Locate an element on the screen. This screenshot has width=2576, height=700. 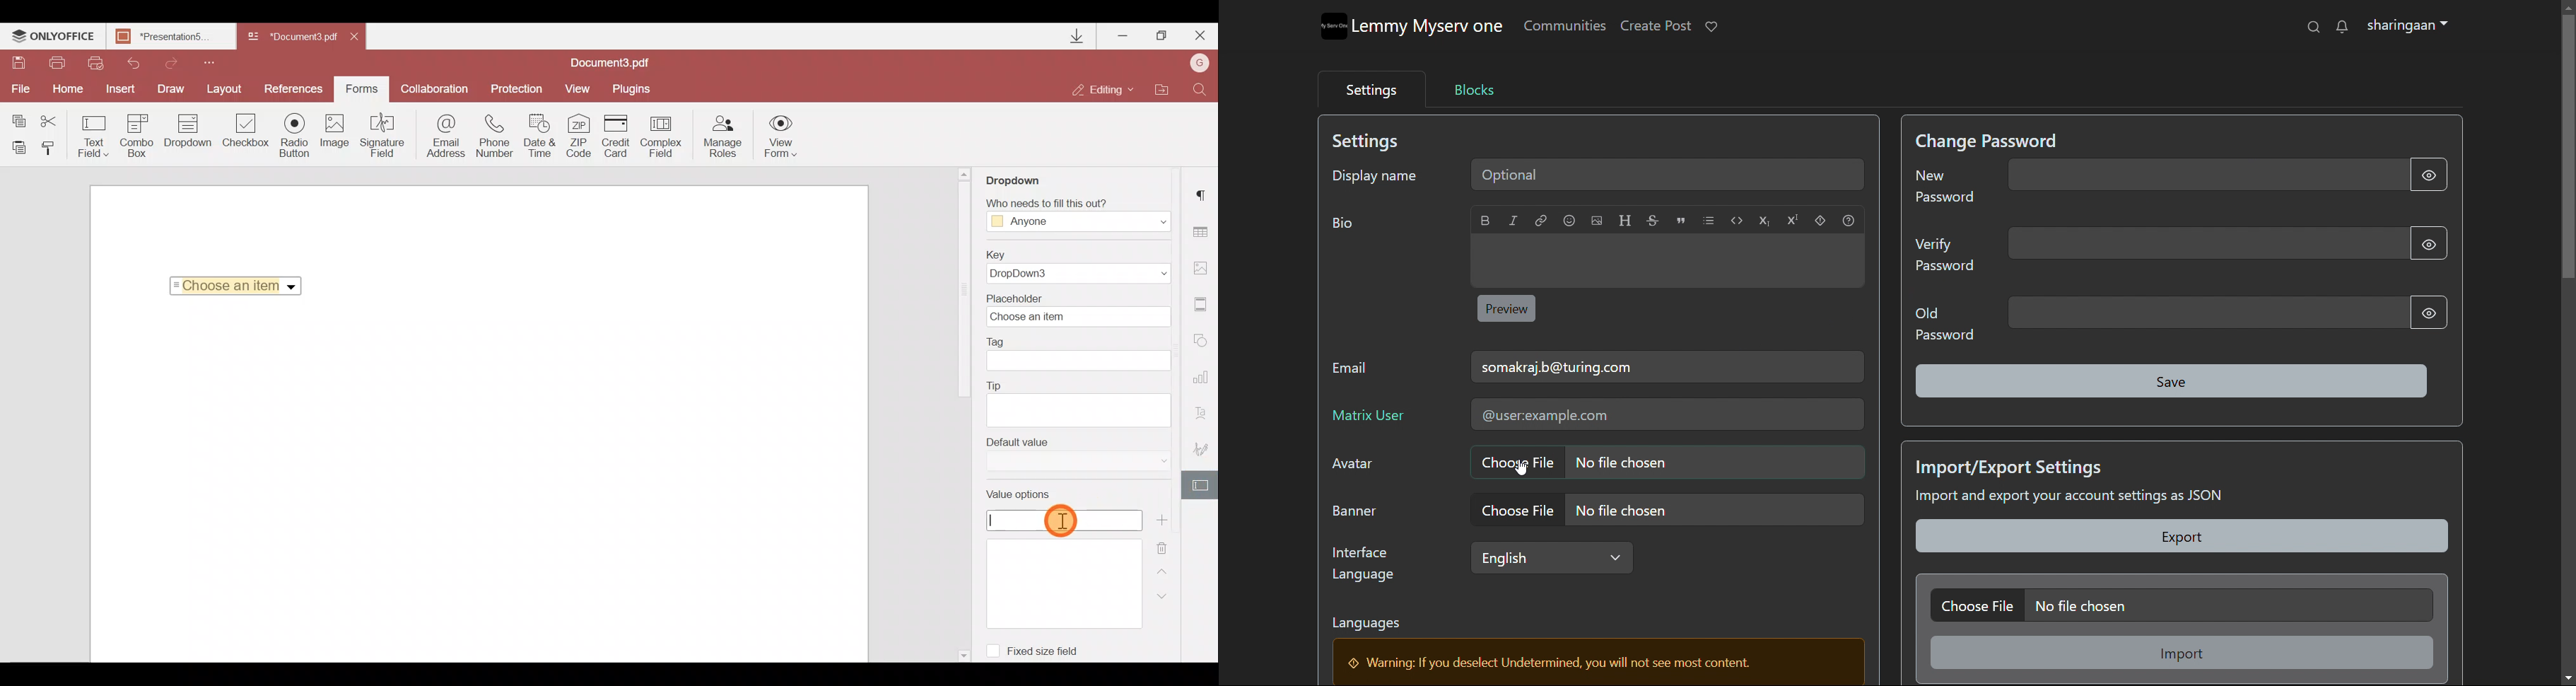
Preferences is located at coordinates (295, 89).